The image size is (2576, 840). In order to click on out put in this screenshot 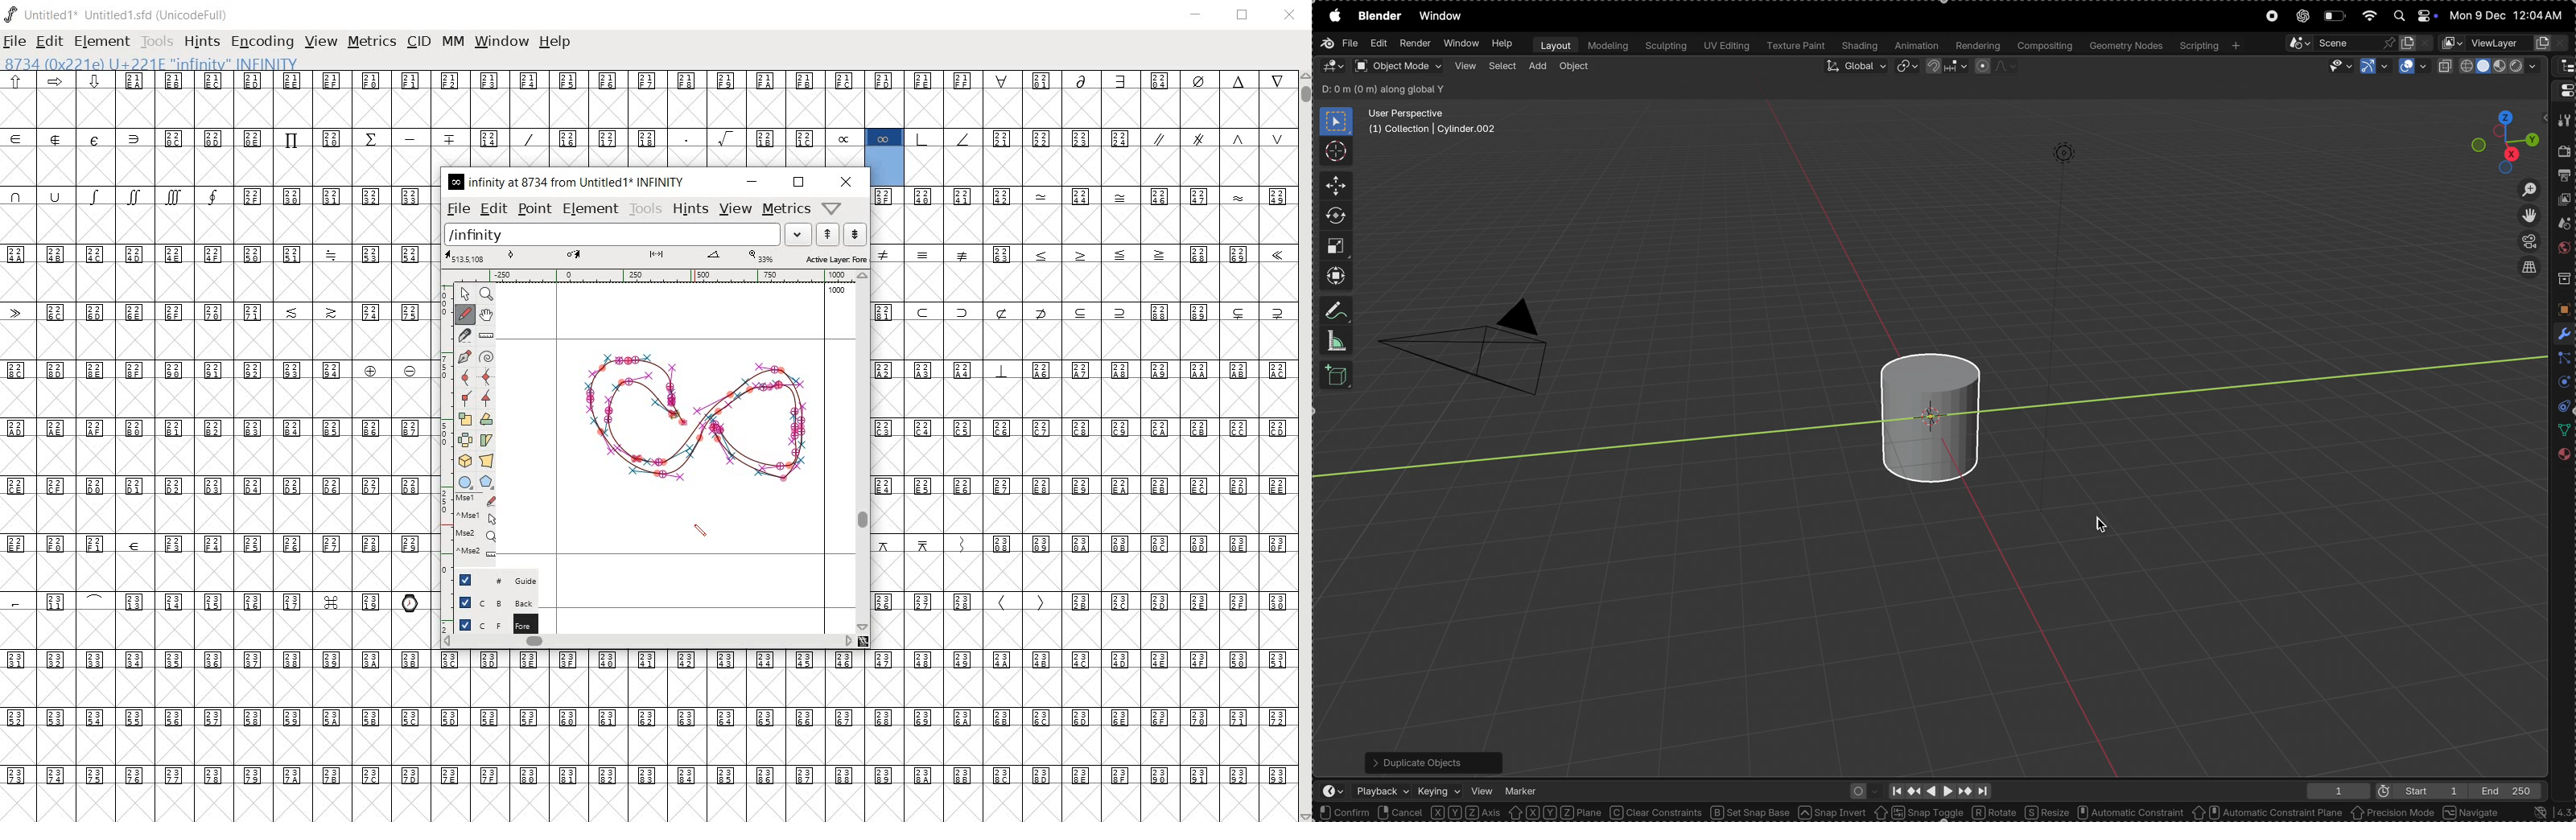, I will do `click(2564, 177)`.